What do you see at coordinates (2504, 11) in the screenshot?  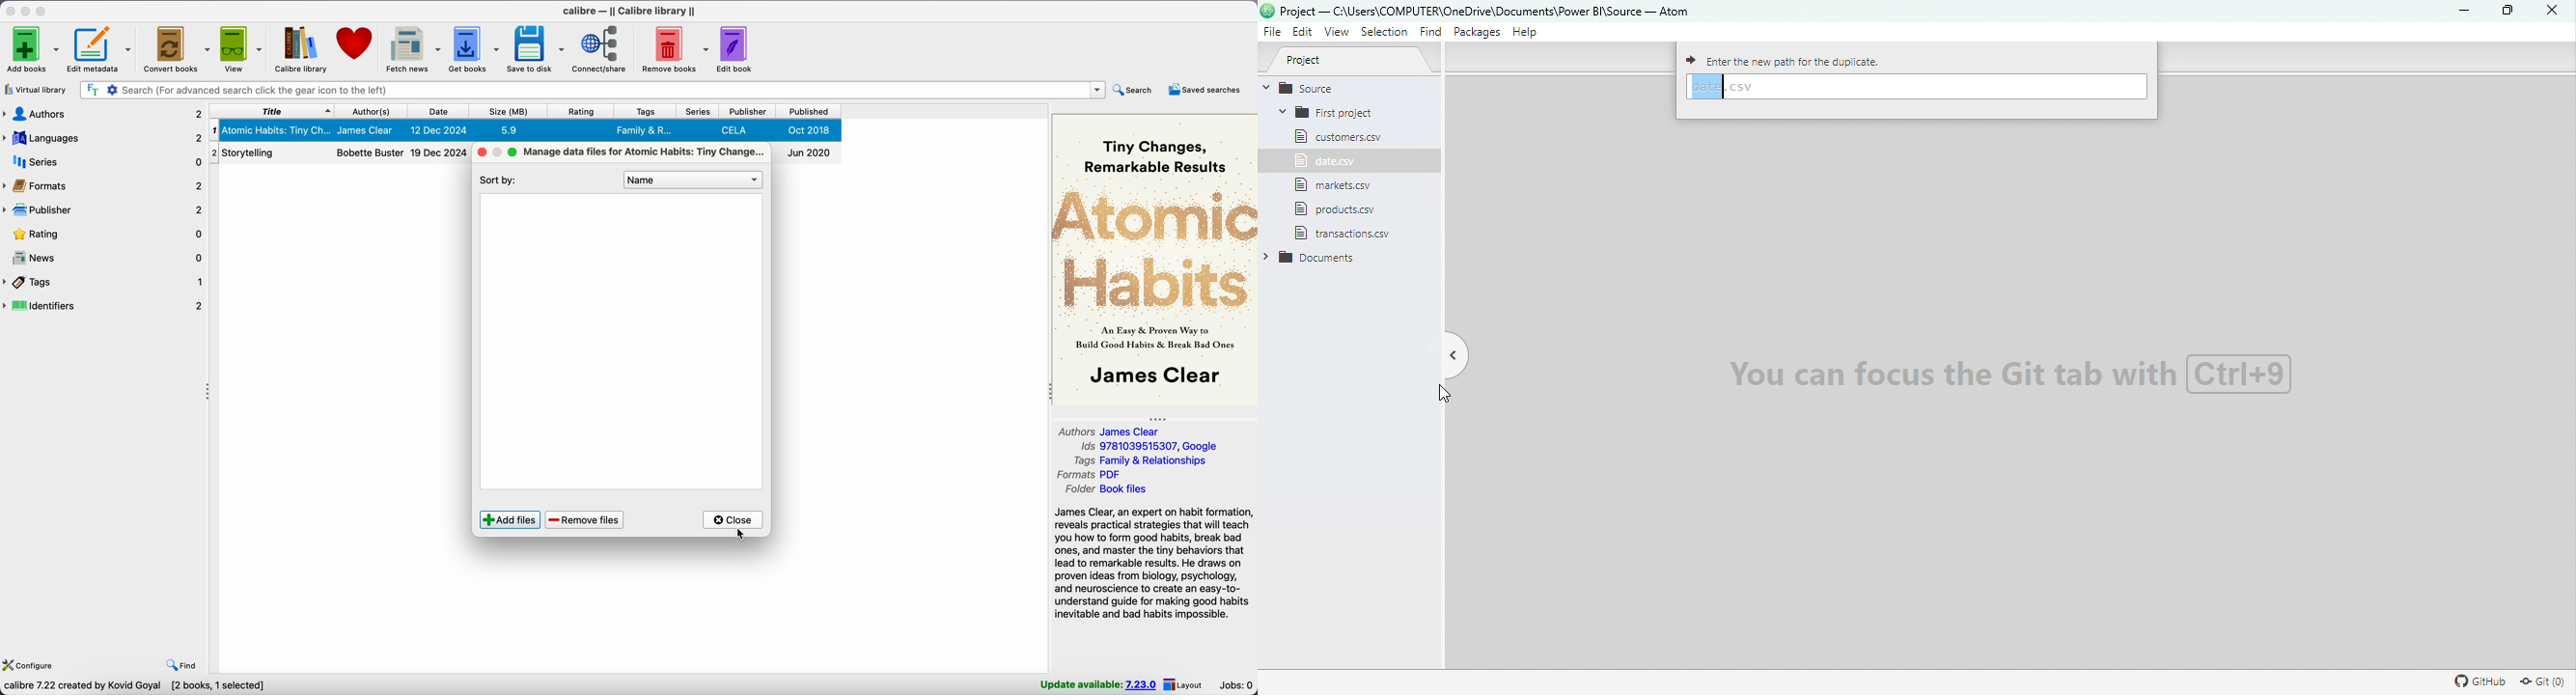 I see `Maximize` at bounding box center [2504, 11].